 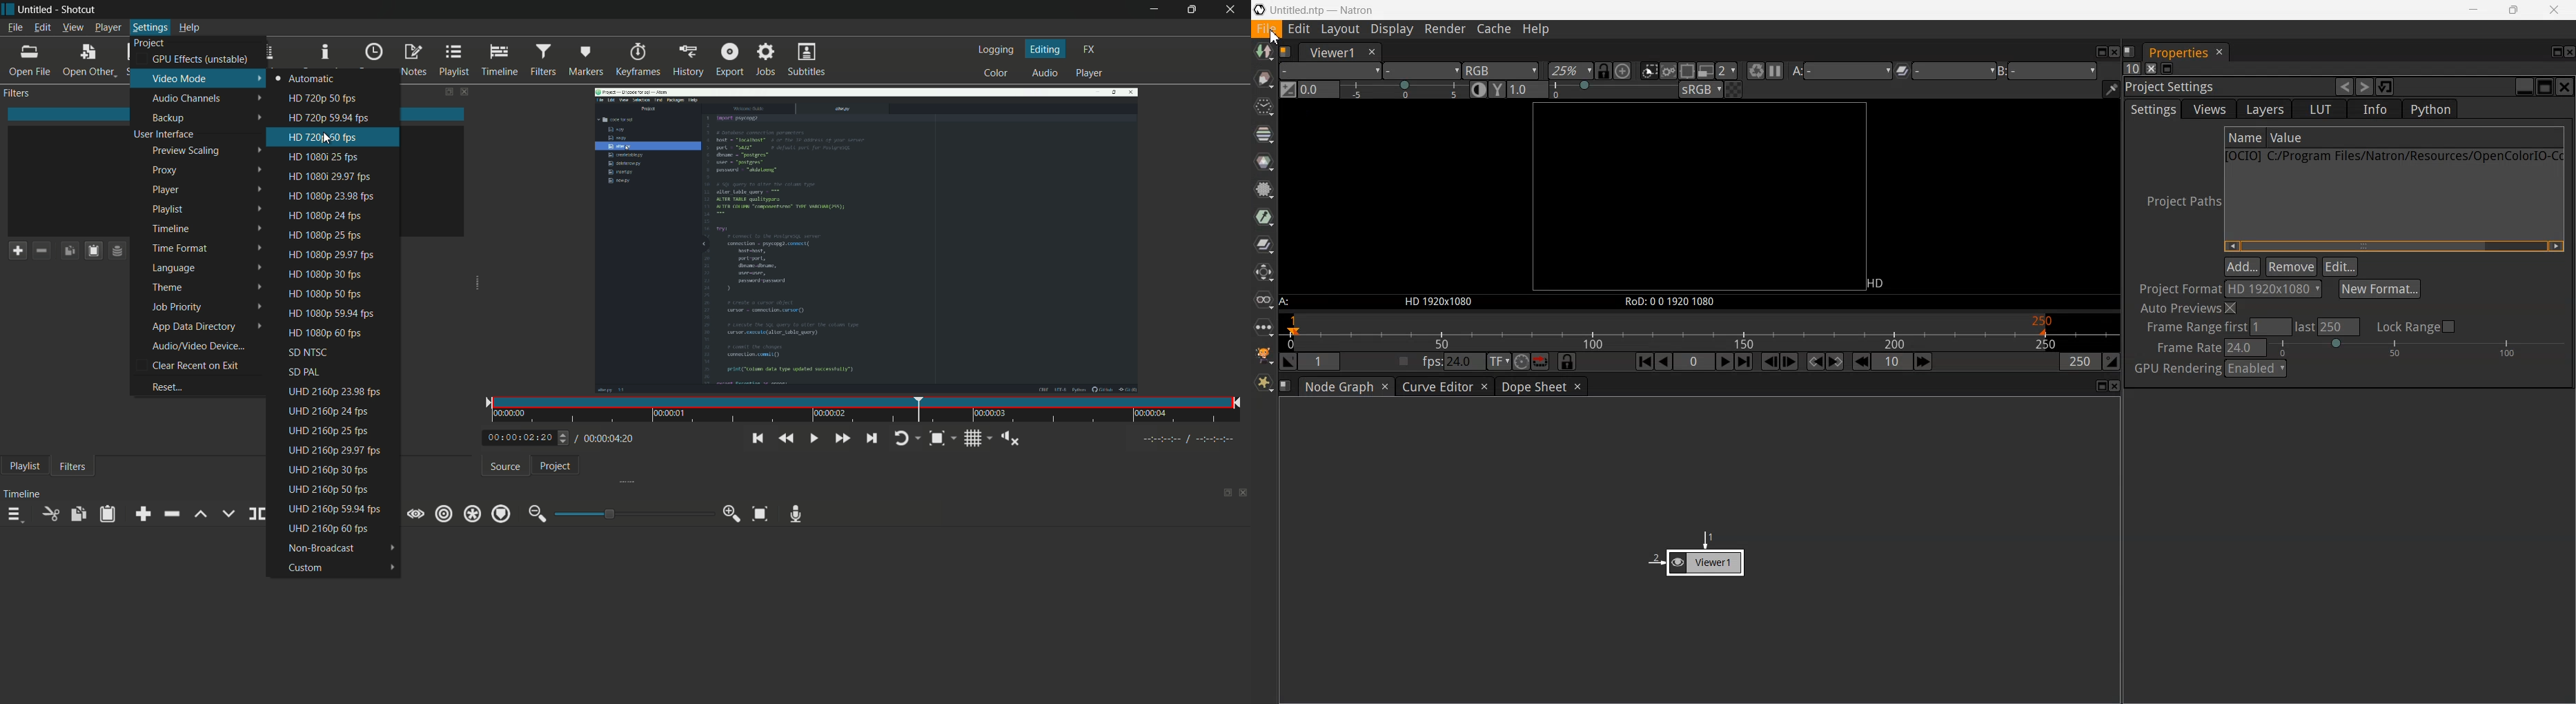 What do you see at coordinates (543, 60) in the screenshot?
I see `filters` at bounding box center [543, 60].